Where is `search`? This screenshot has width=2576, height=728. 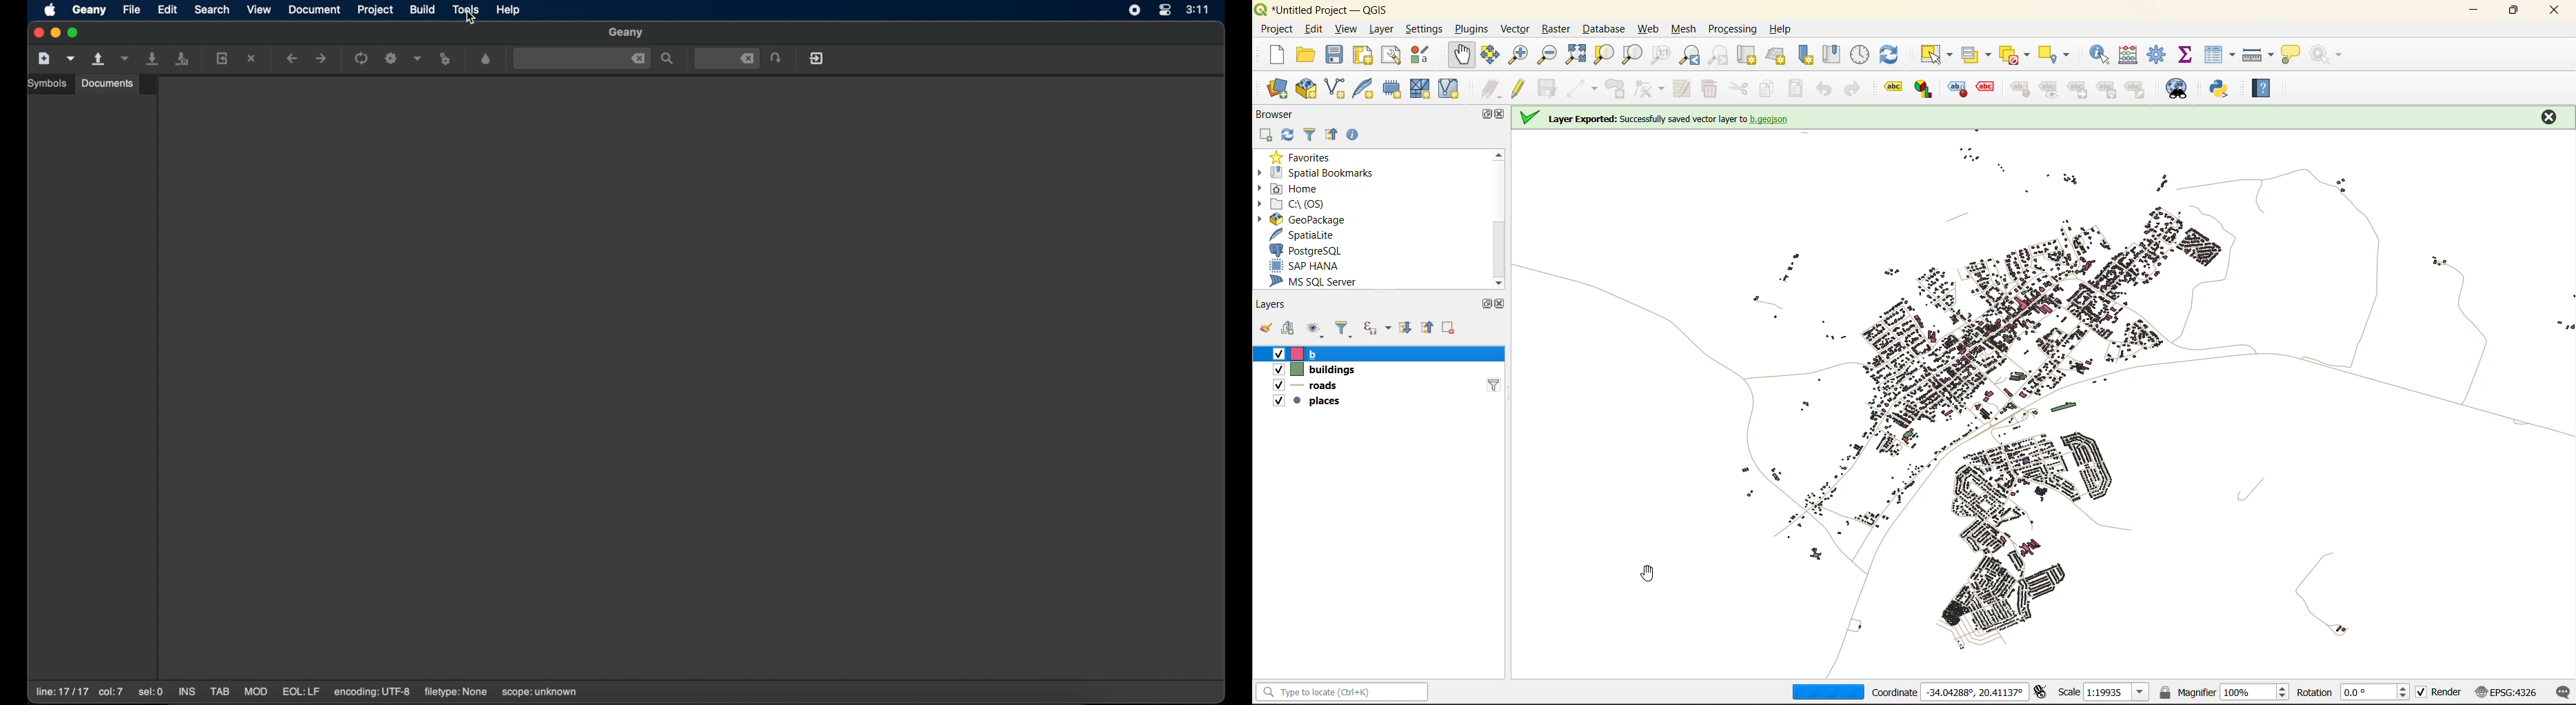
search is located at coordinates (212, 9).